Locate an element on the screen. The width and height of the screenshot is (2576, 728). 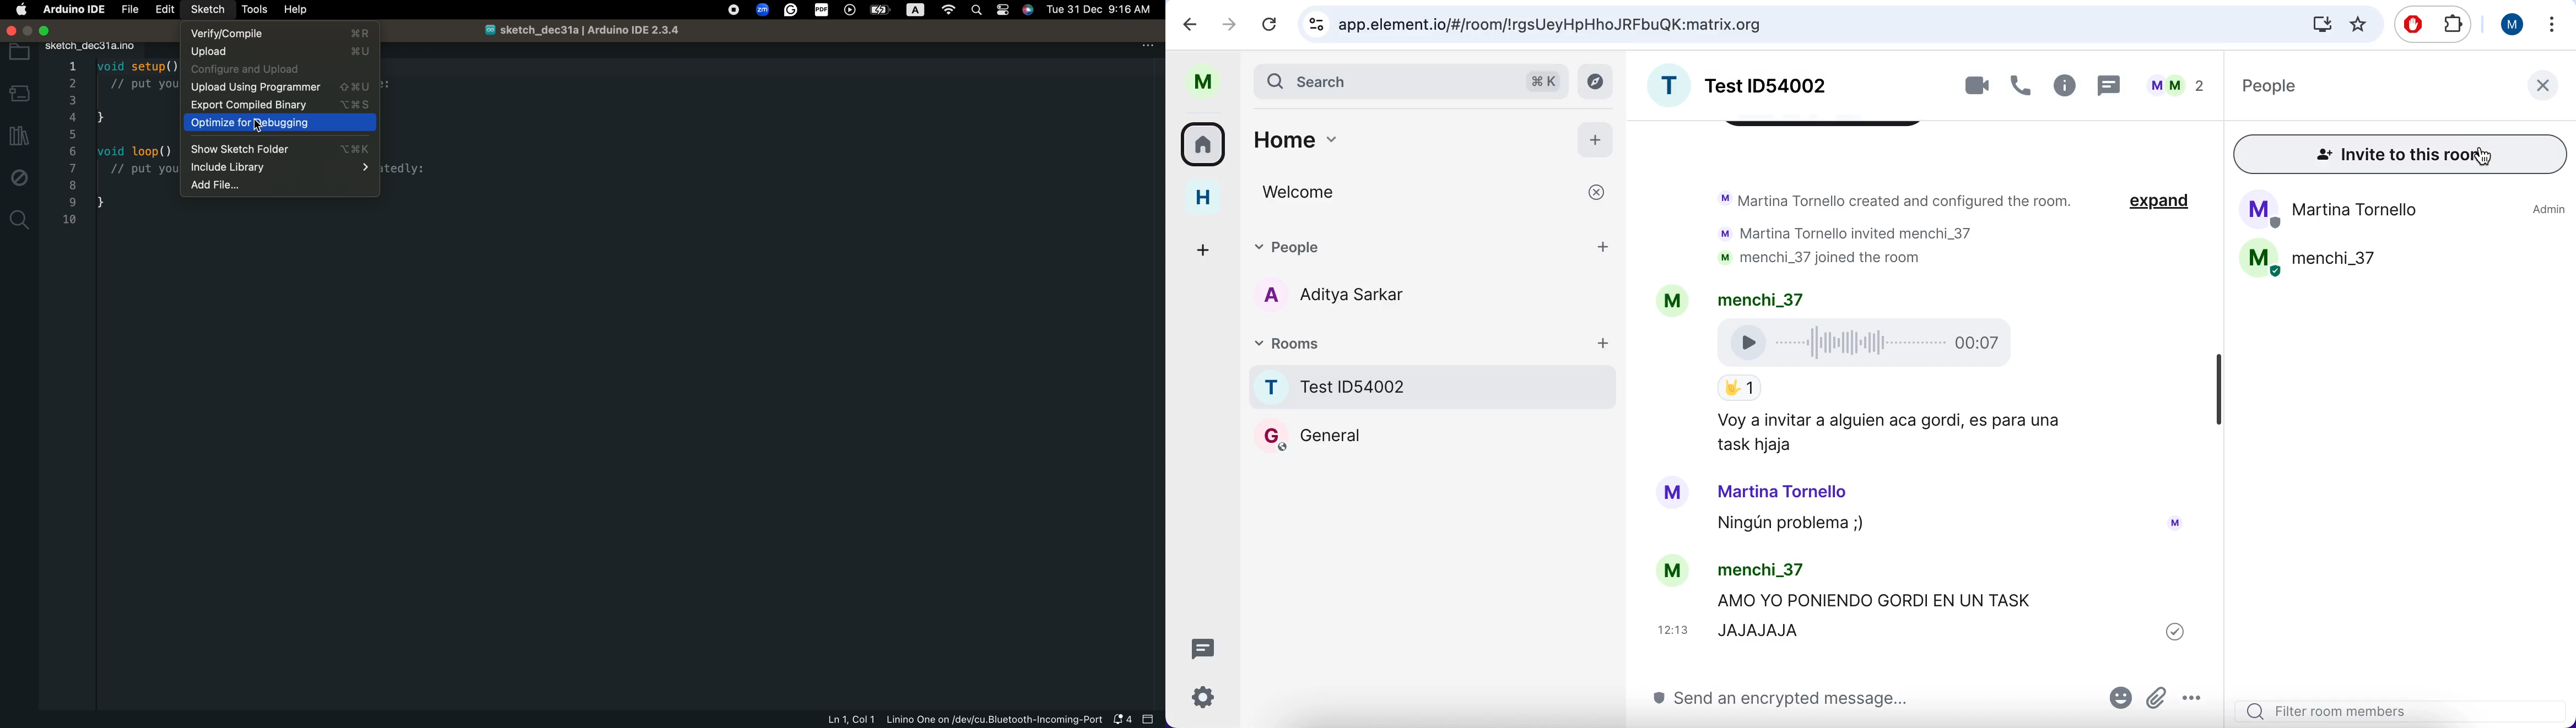
Martina Tornello created and configured the room.
Martina Tornello invited menchi_37
menchi_37 joined the room is located at coordinates (1898, 226).